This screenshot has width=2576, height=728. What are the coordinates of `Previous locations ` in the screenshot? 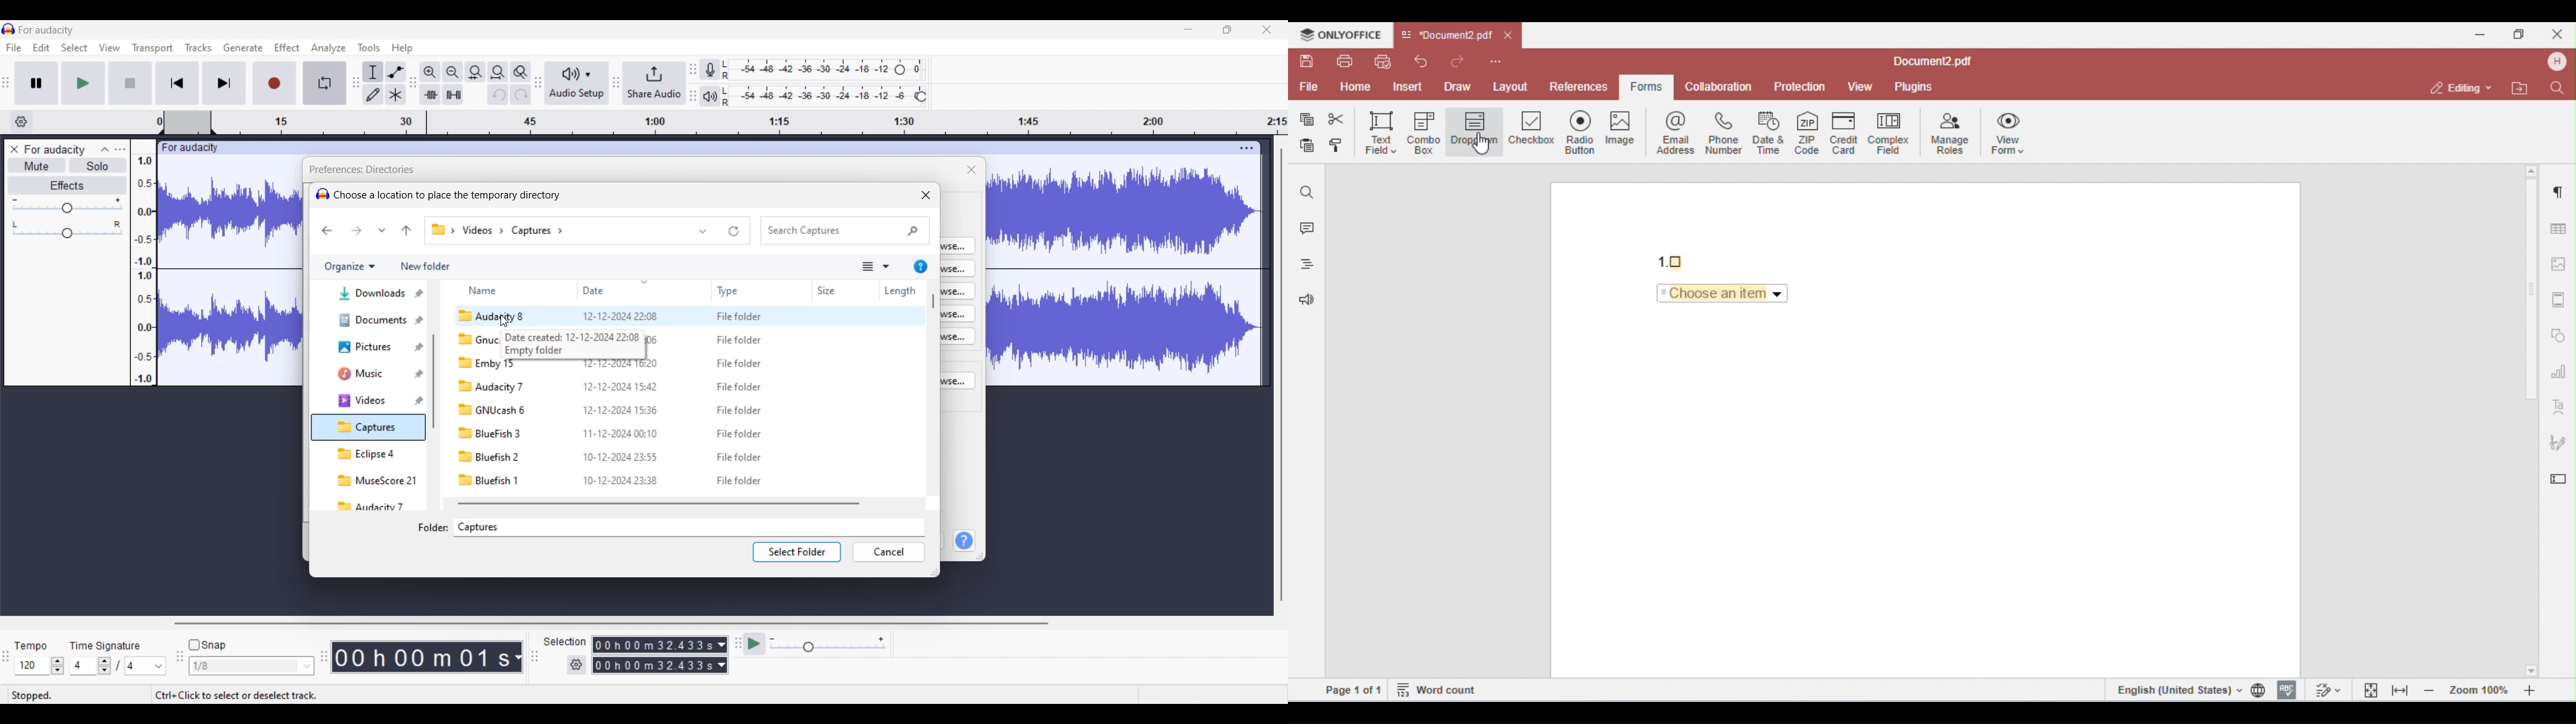 It's located at (704, 231).